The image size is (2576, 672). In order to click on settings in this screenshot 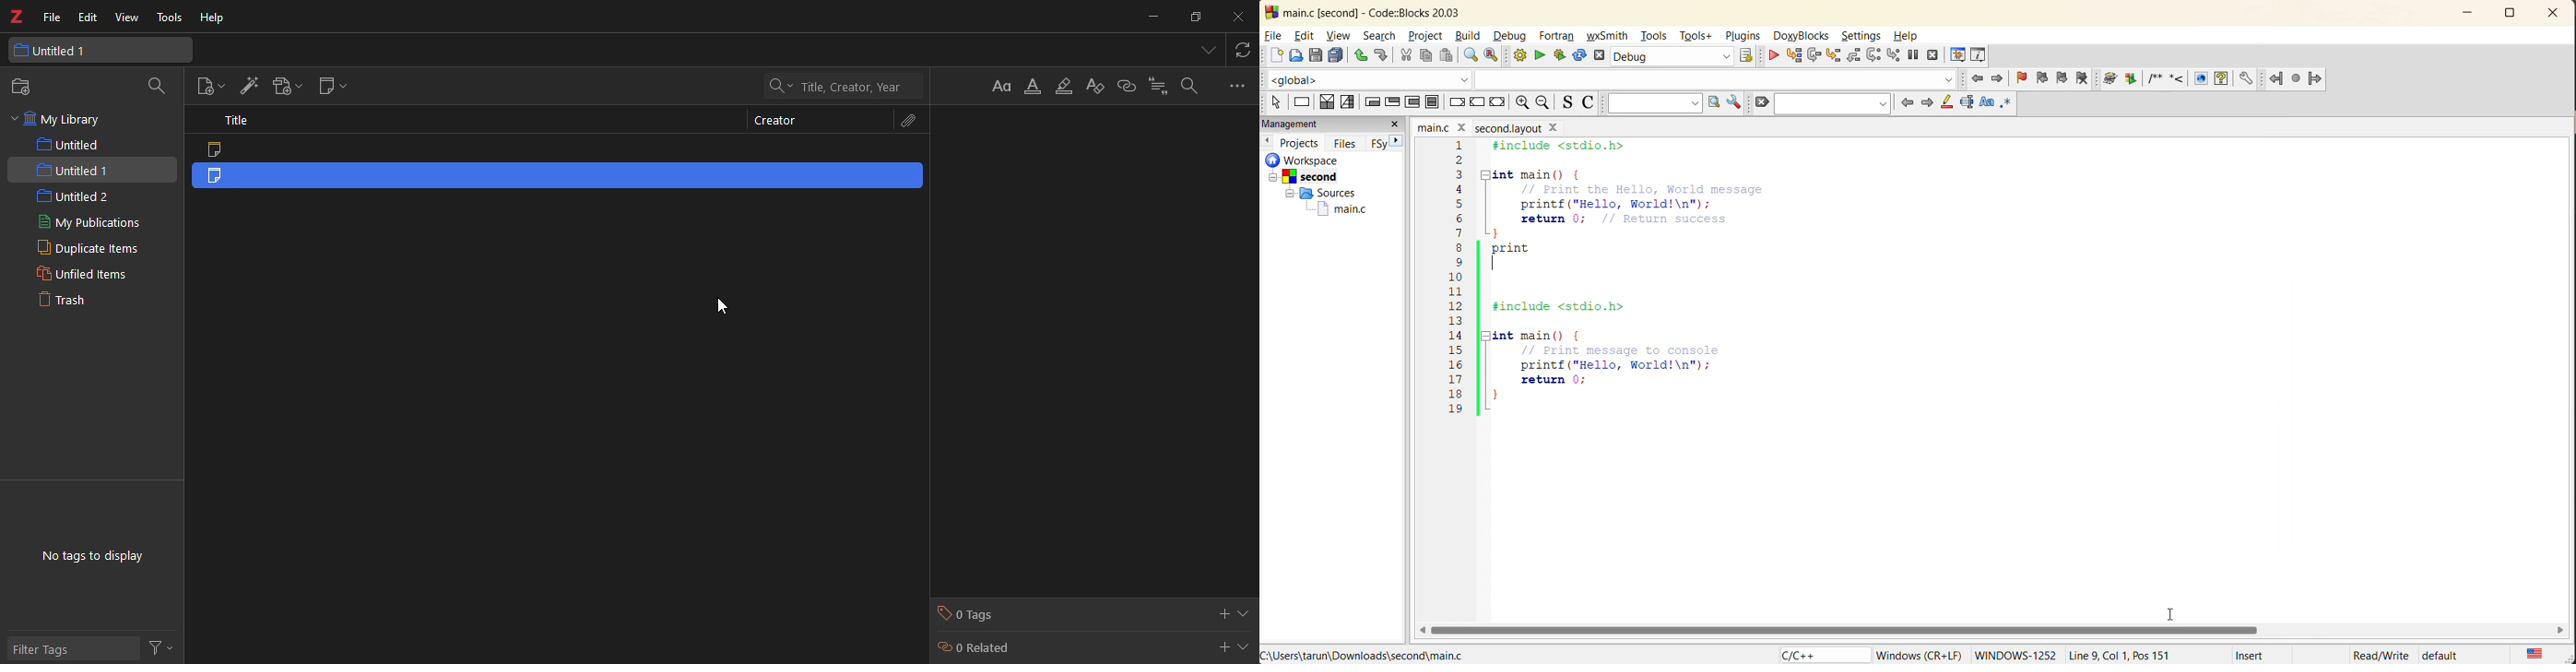, I will do `click(1864, 37)`.